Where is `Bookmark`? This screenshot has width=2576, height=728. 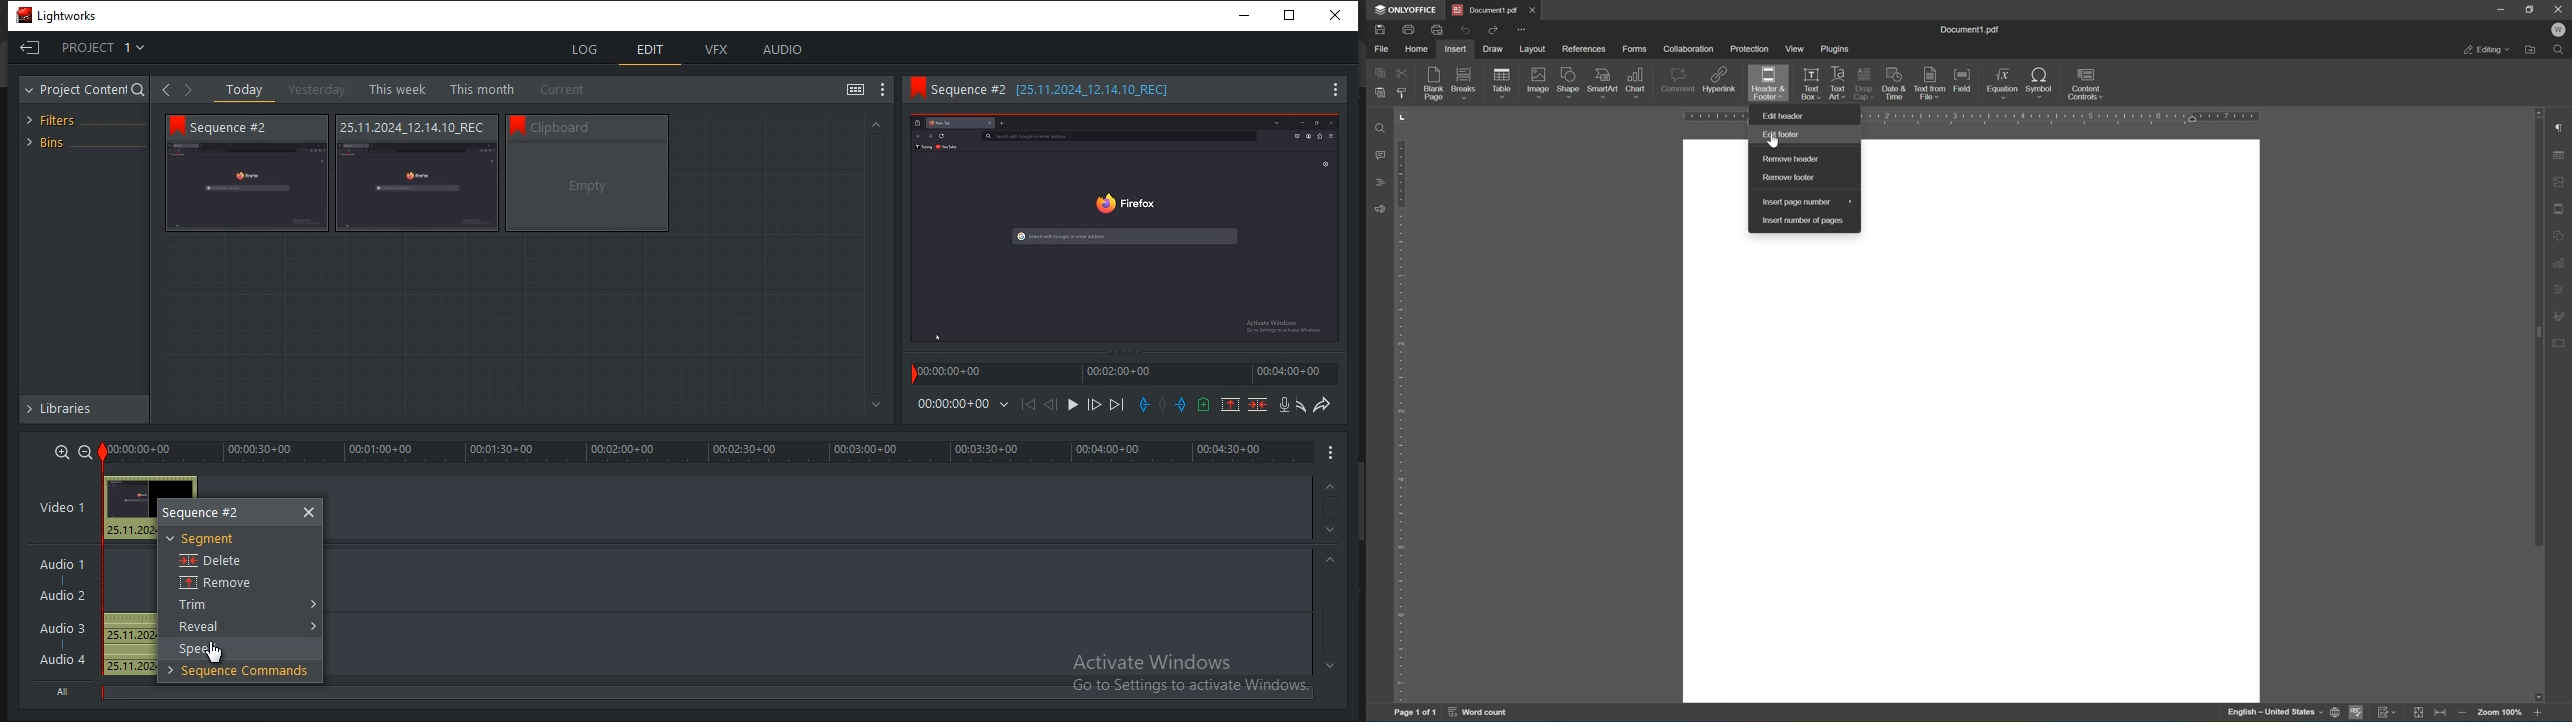 Bookmark is located at coordinates (916, 90).